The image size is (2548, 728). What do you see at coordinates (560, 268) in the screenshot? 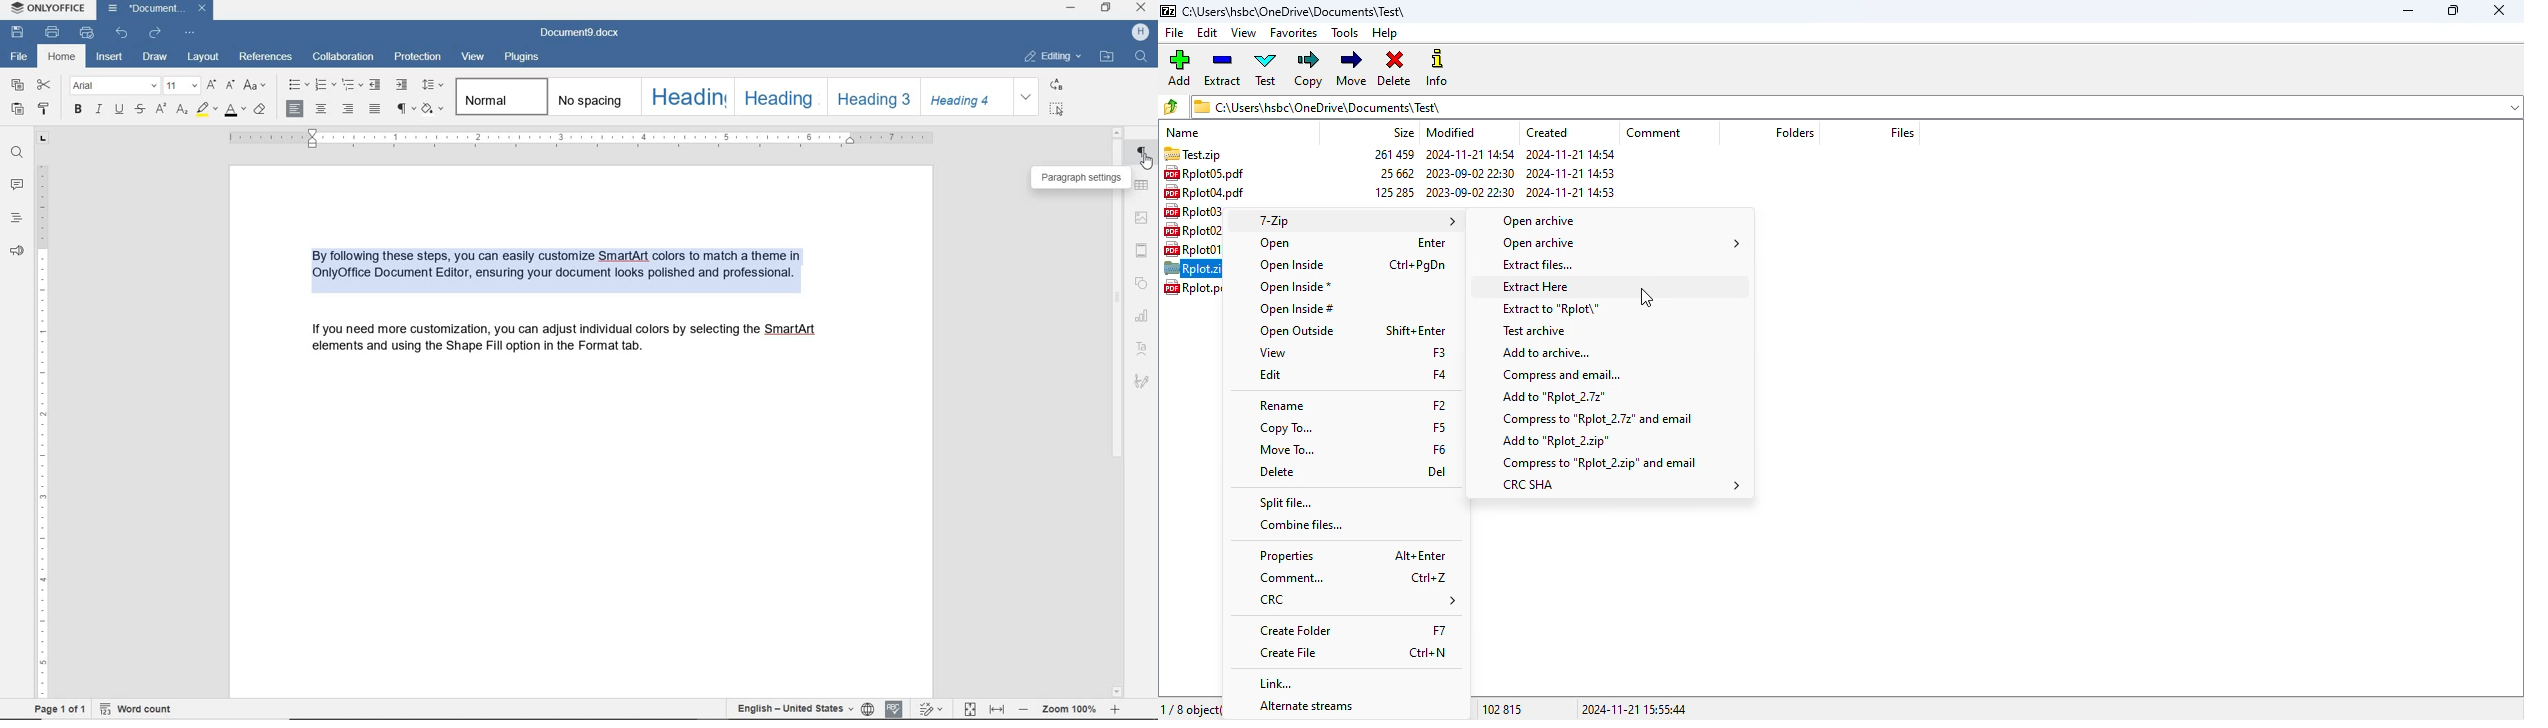
I see `TEXT HIGHLIGHTED` at bounding box center [560, 268].